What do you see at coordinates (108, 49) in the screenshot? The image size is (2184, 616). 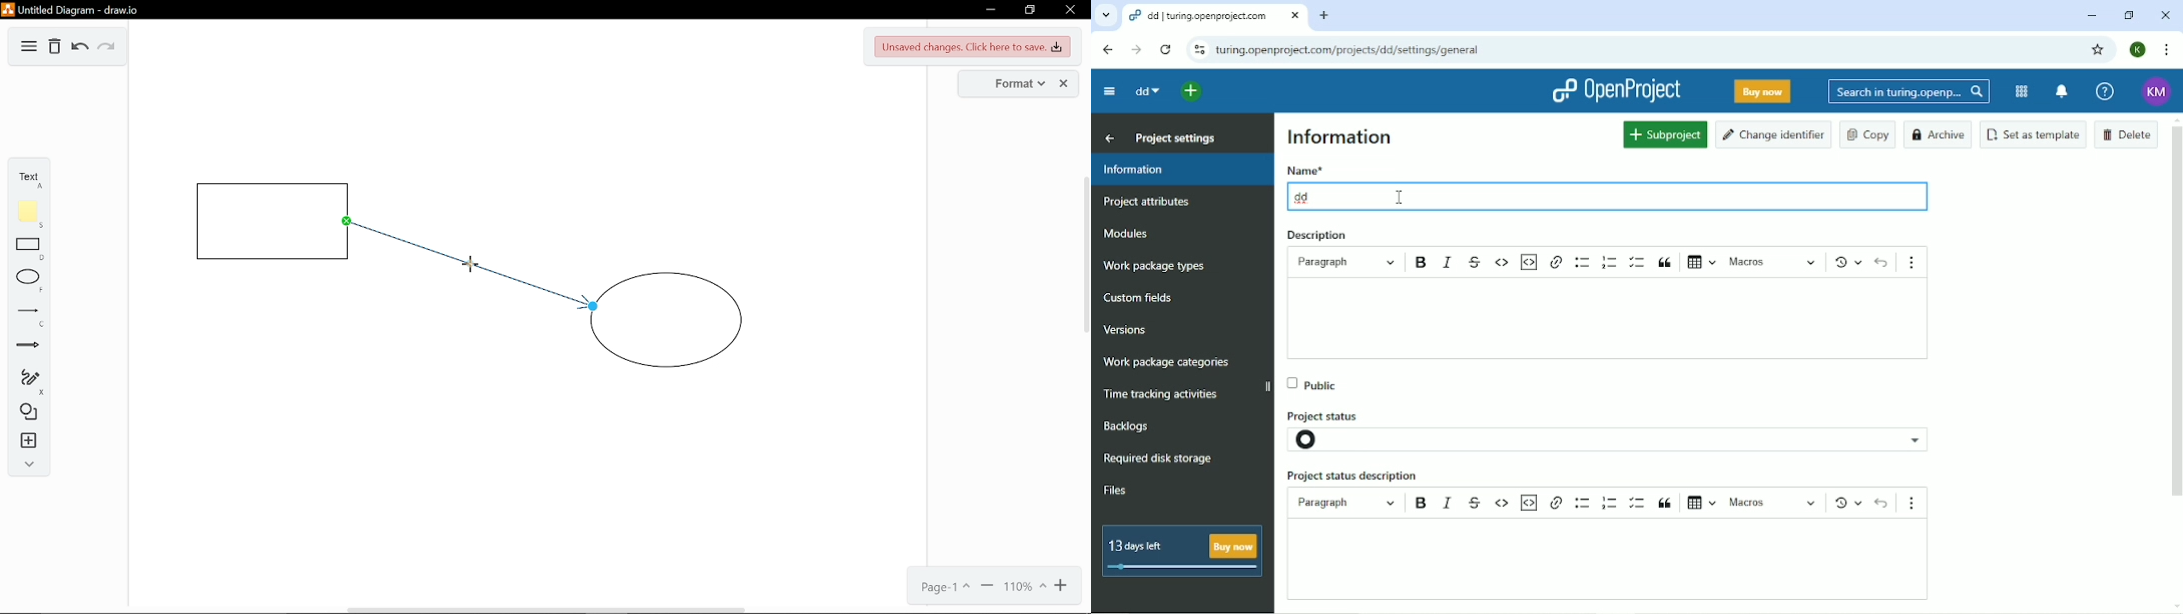 I see `Redo` at bounding box center [108, 49].